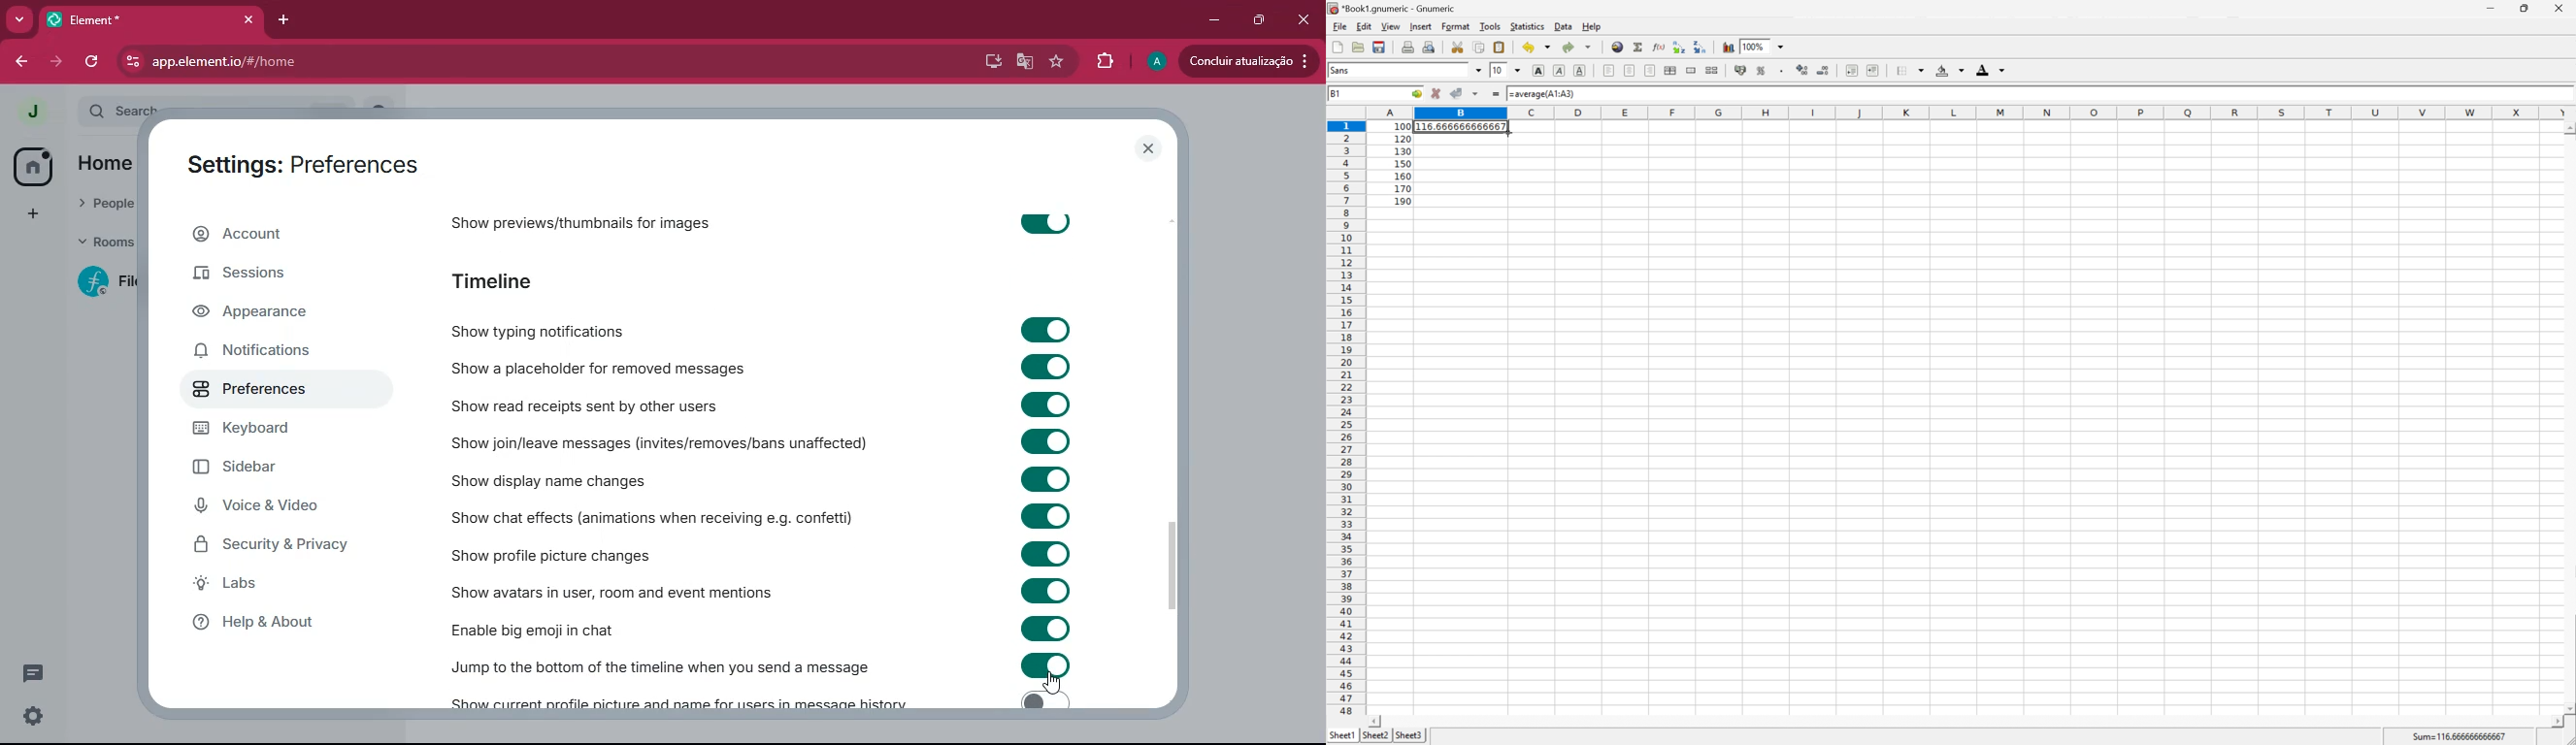 Image resolution: width=2576 pixels, height=756 pixels. Describe the element at coordinates (1044, 477) in the screenshot. I see `toggle on ` at that location.